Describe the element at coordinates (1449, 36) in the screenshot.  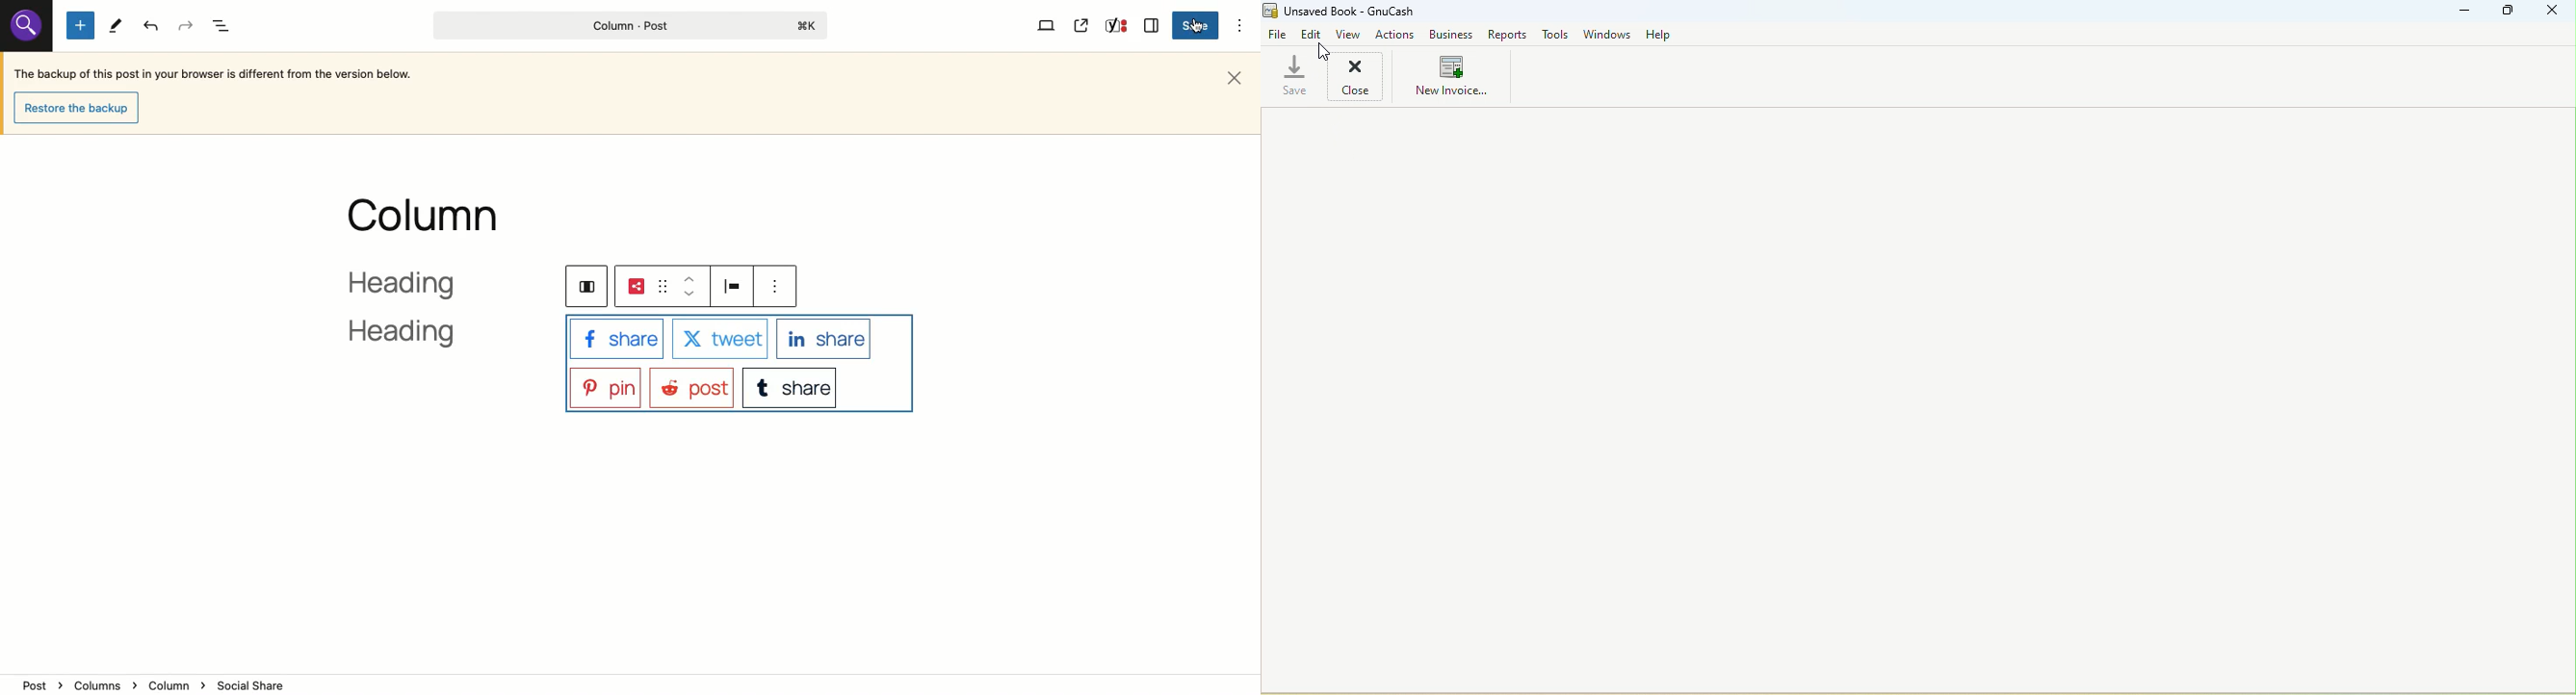
I see `Business` at that location.